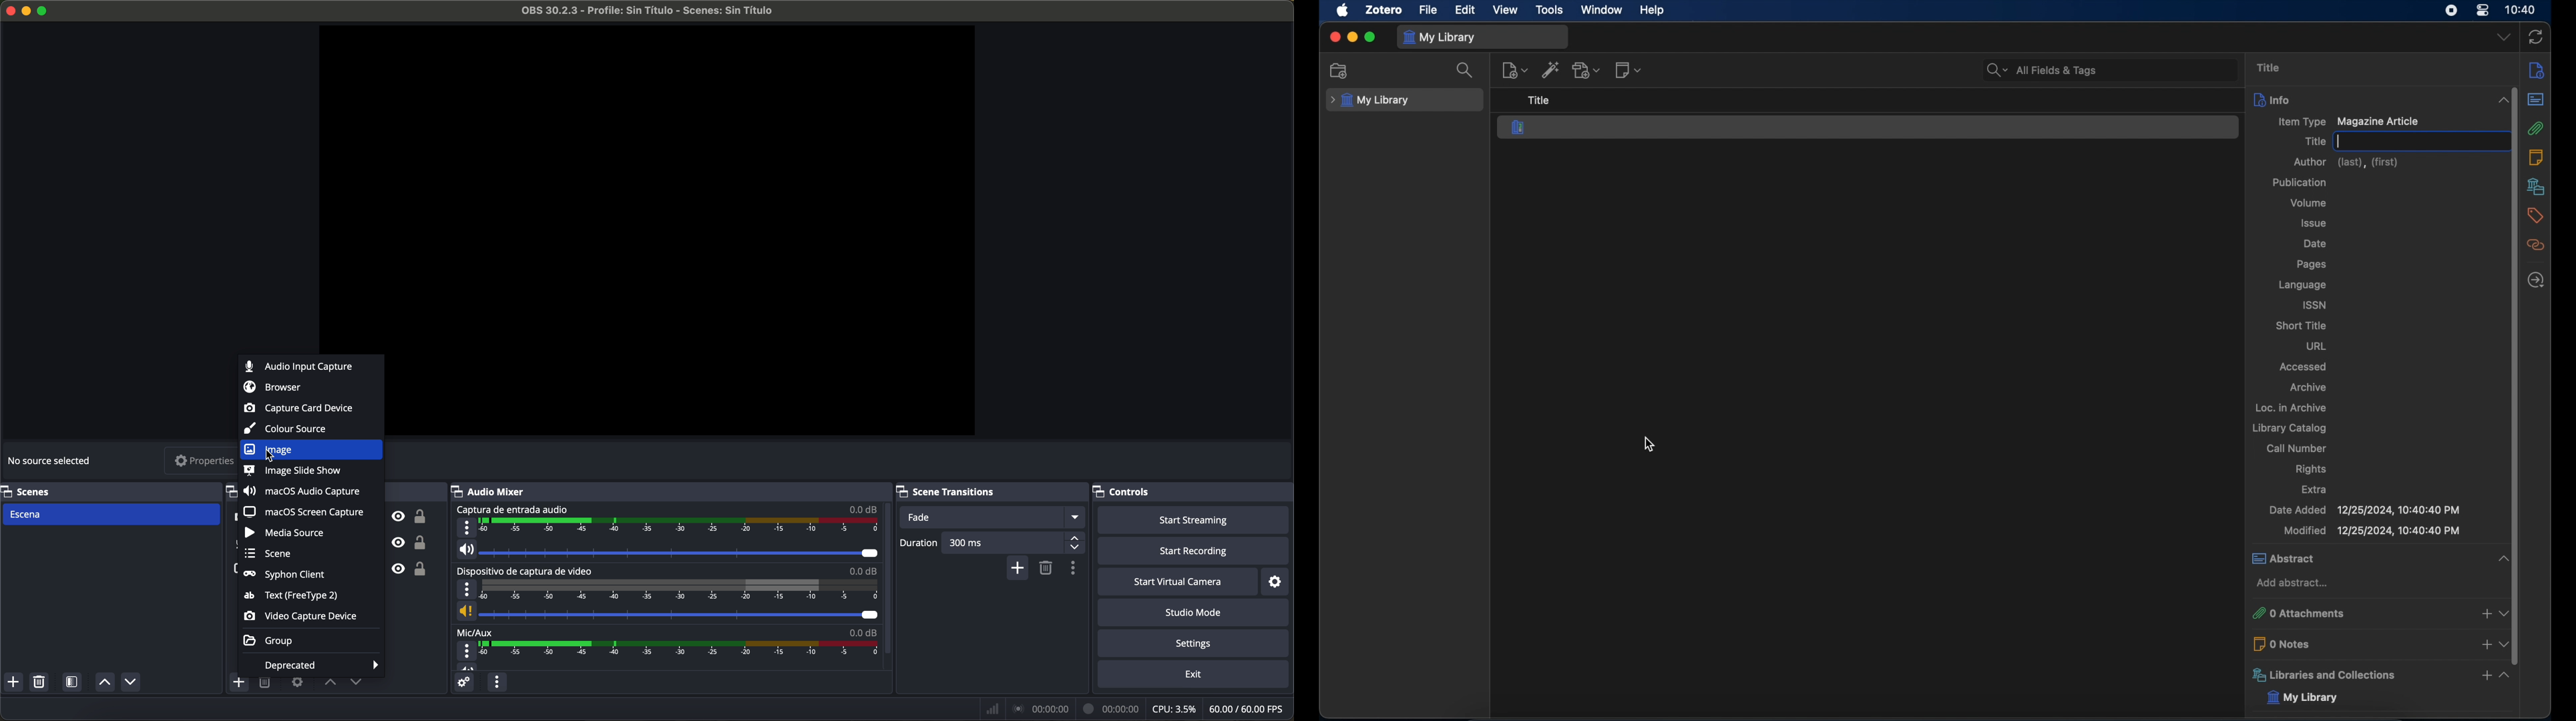  I want to click on author, so click(2347, 162).